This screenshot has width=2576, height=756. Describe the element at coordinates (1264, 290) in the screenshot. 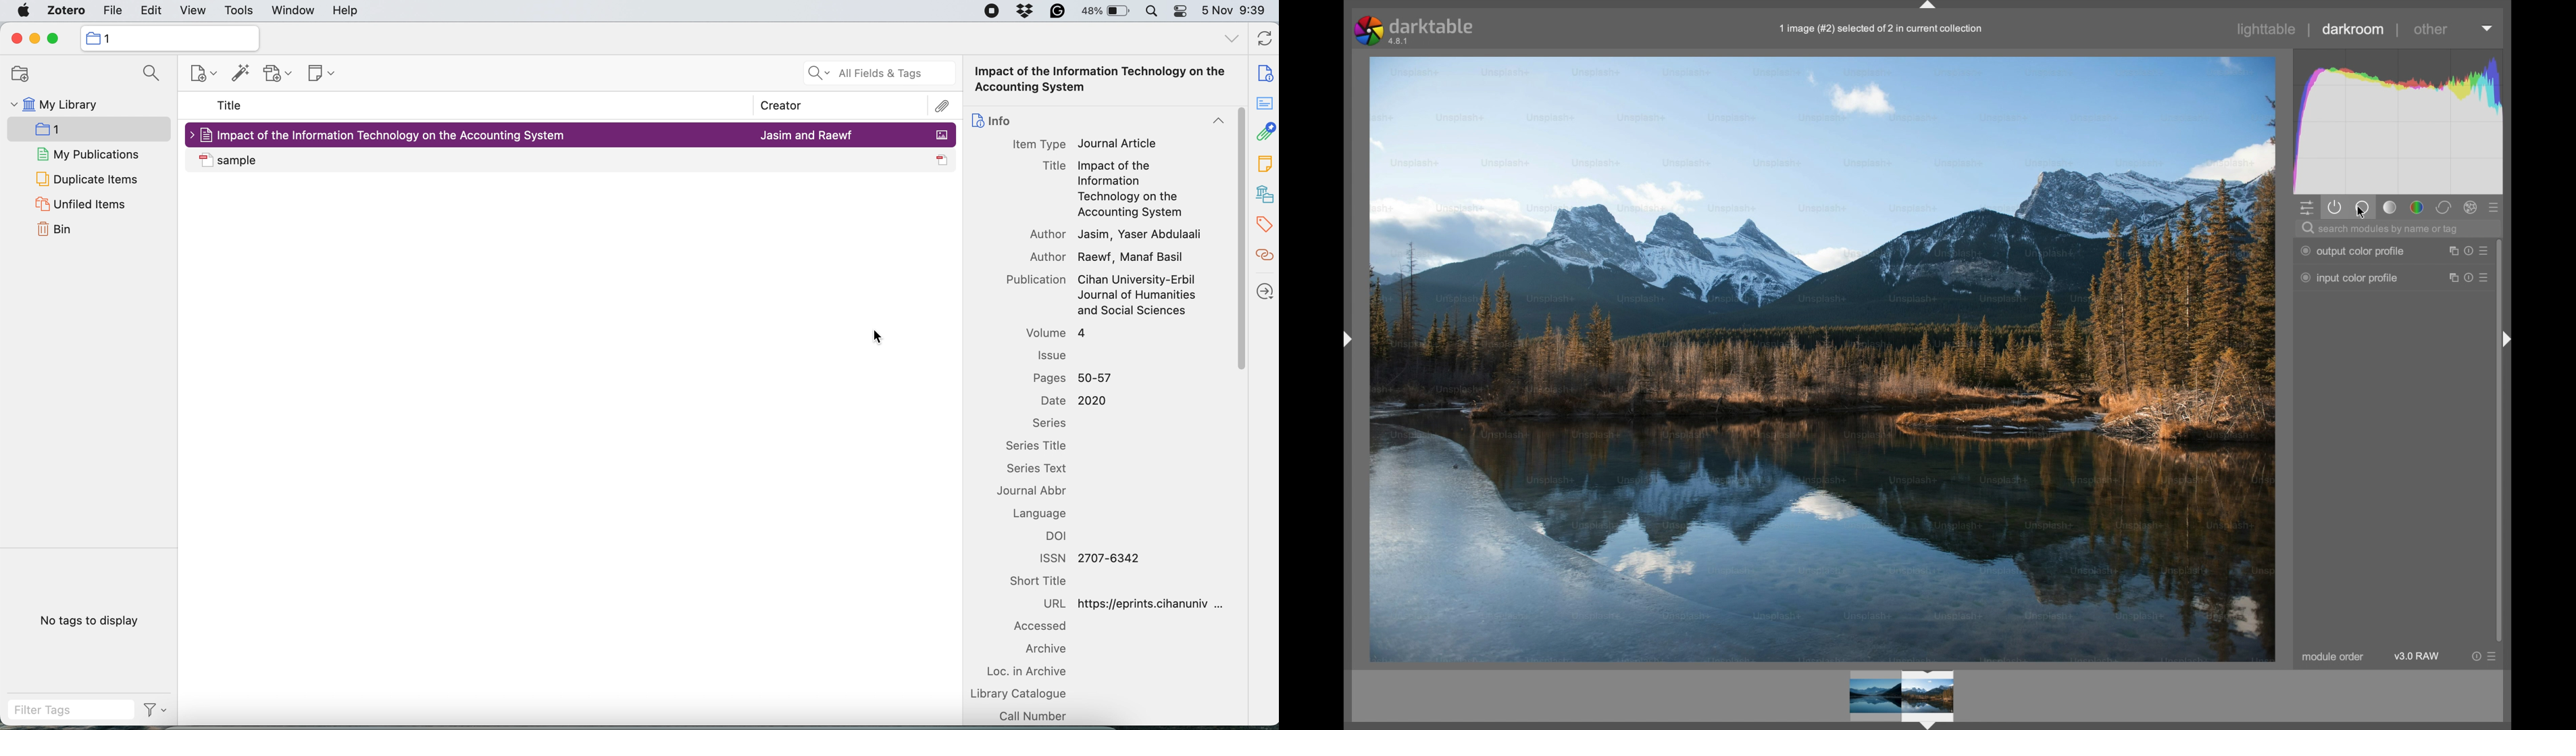

I see `locate` at that location.